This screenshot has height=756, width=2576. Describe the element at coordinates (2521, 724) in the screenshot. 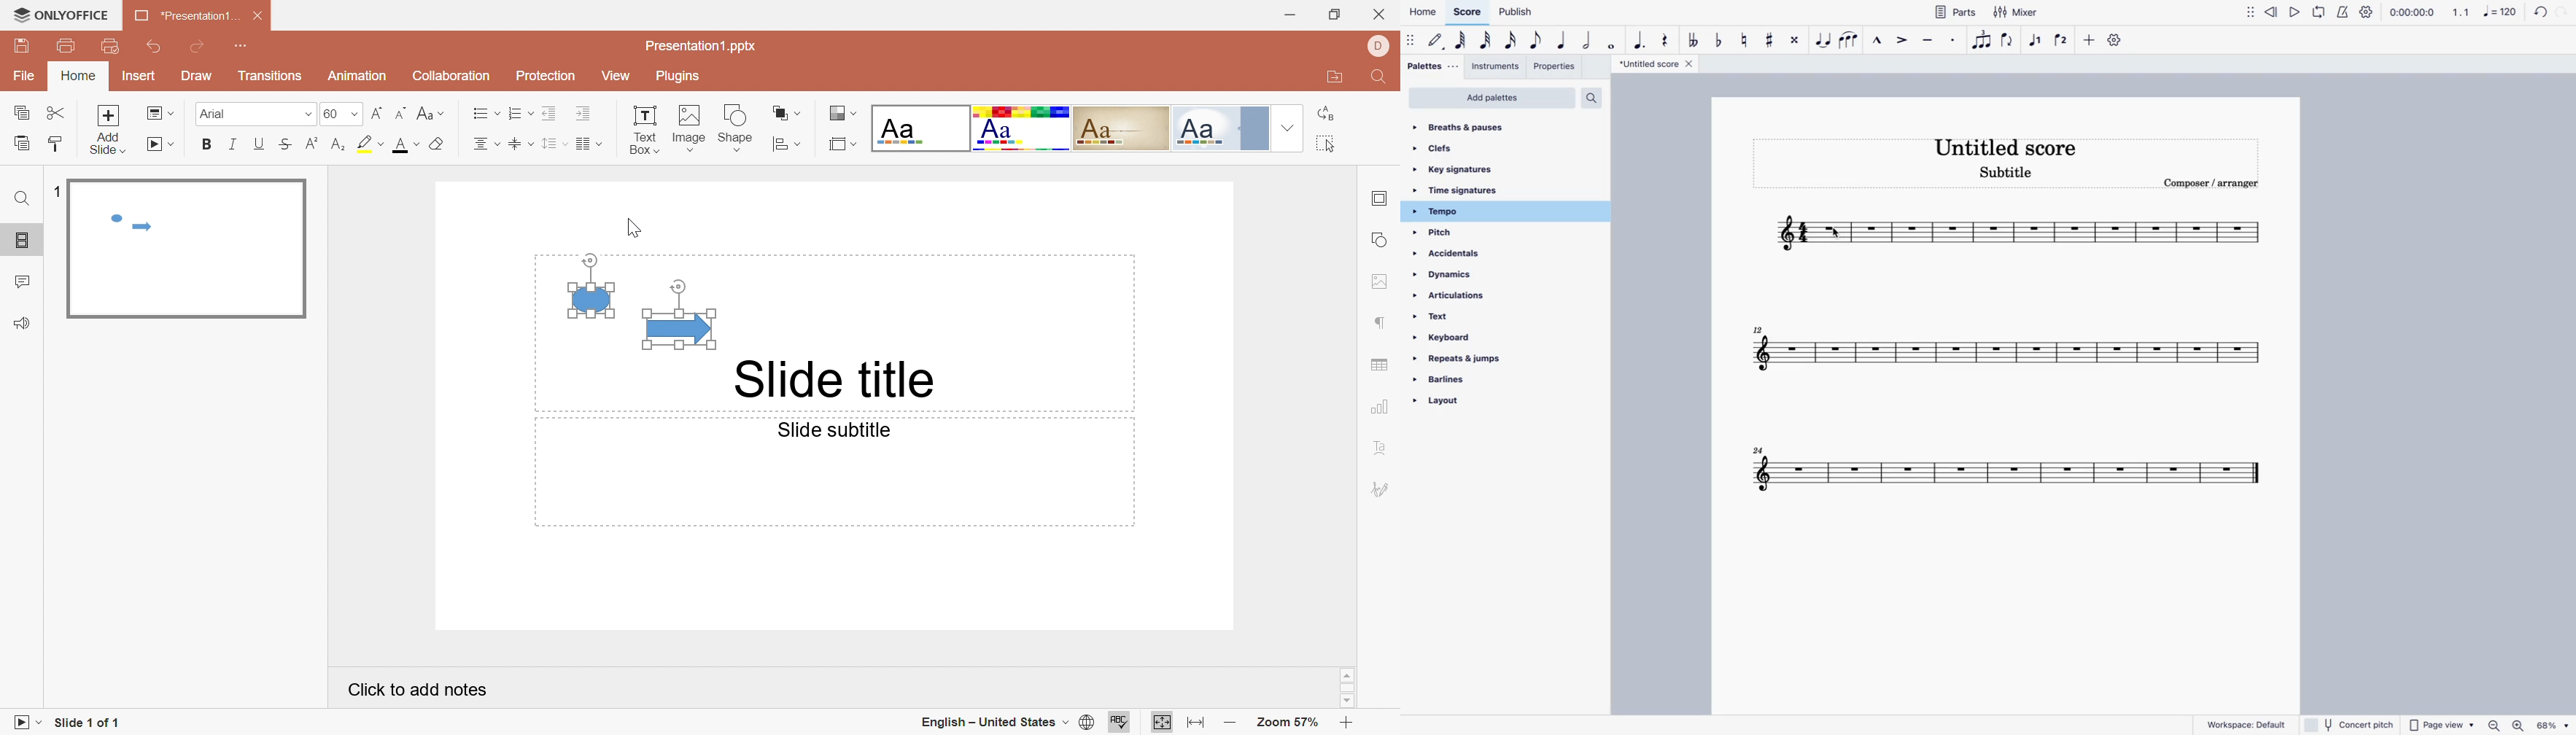

I see `` at that location.